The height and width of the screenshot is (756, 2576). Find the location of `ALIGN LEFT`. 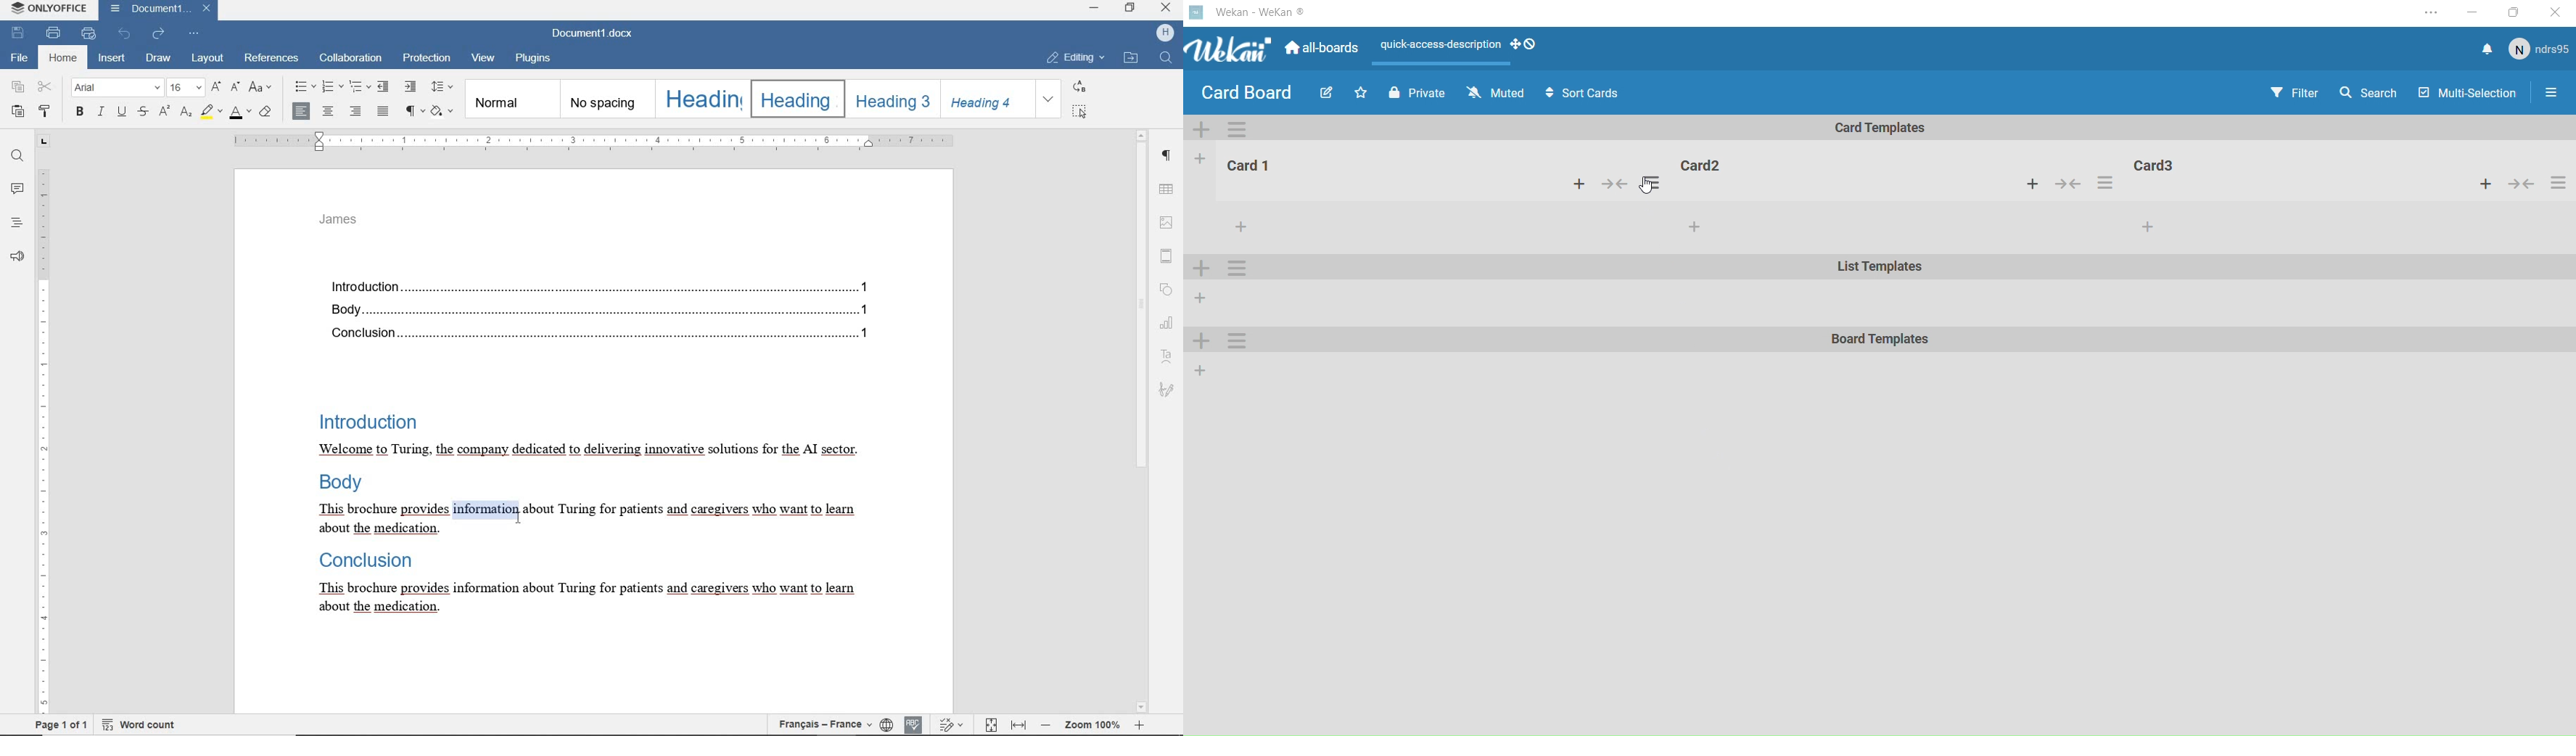

ALIGN LEFT is located at coordinates (302, 110).